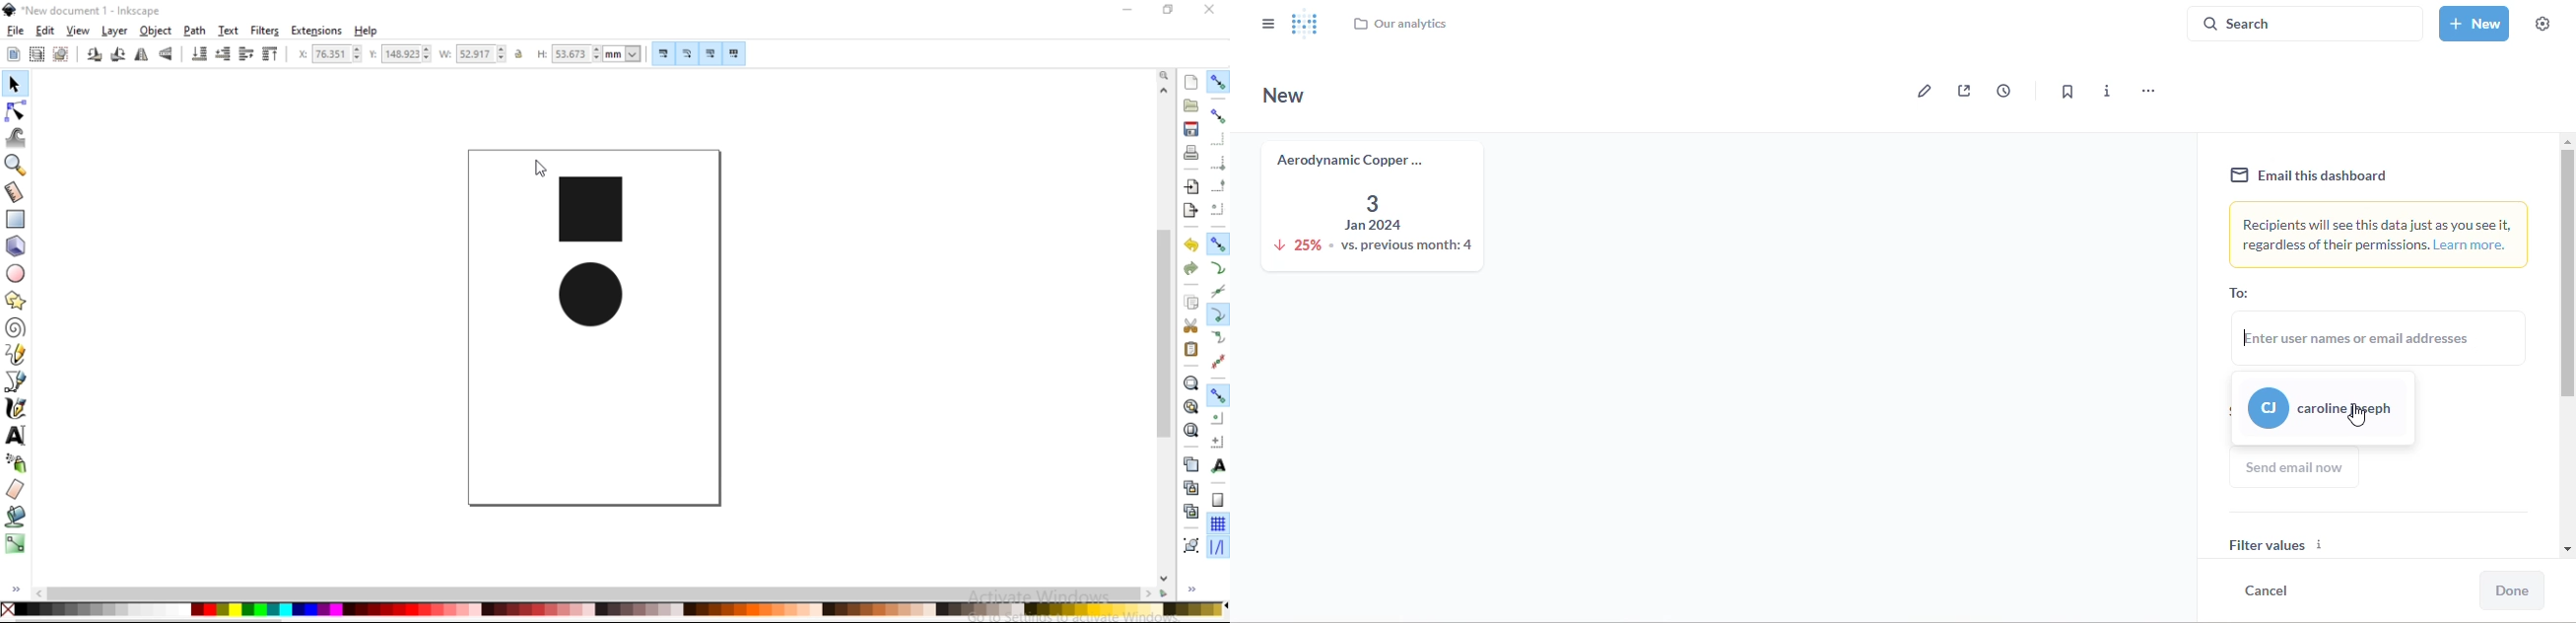  Describe the element at coordinates (13, 327) in the screenshot. I see `create spiral ` at that location.